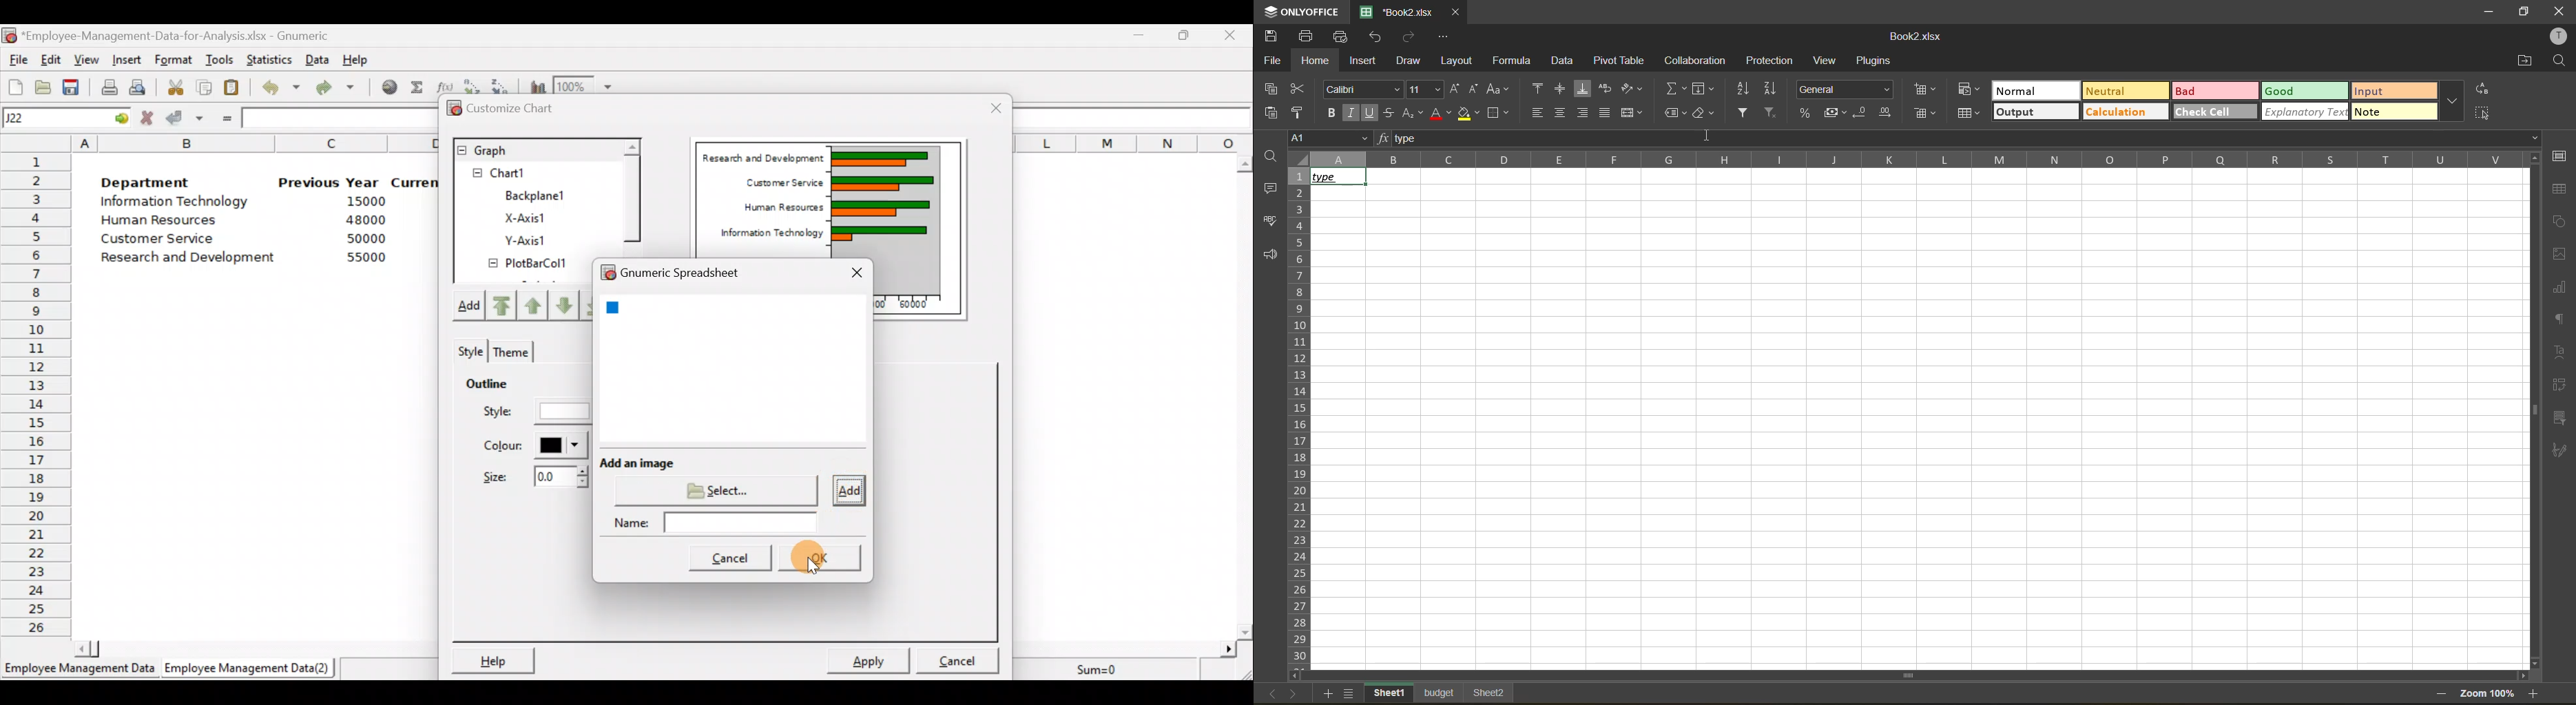 Image resolution: width=2576 pixels, height=728 pixels. I want to click on fields, so click(1703, 89).